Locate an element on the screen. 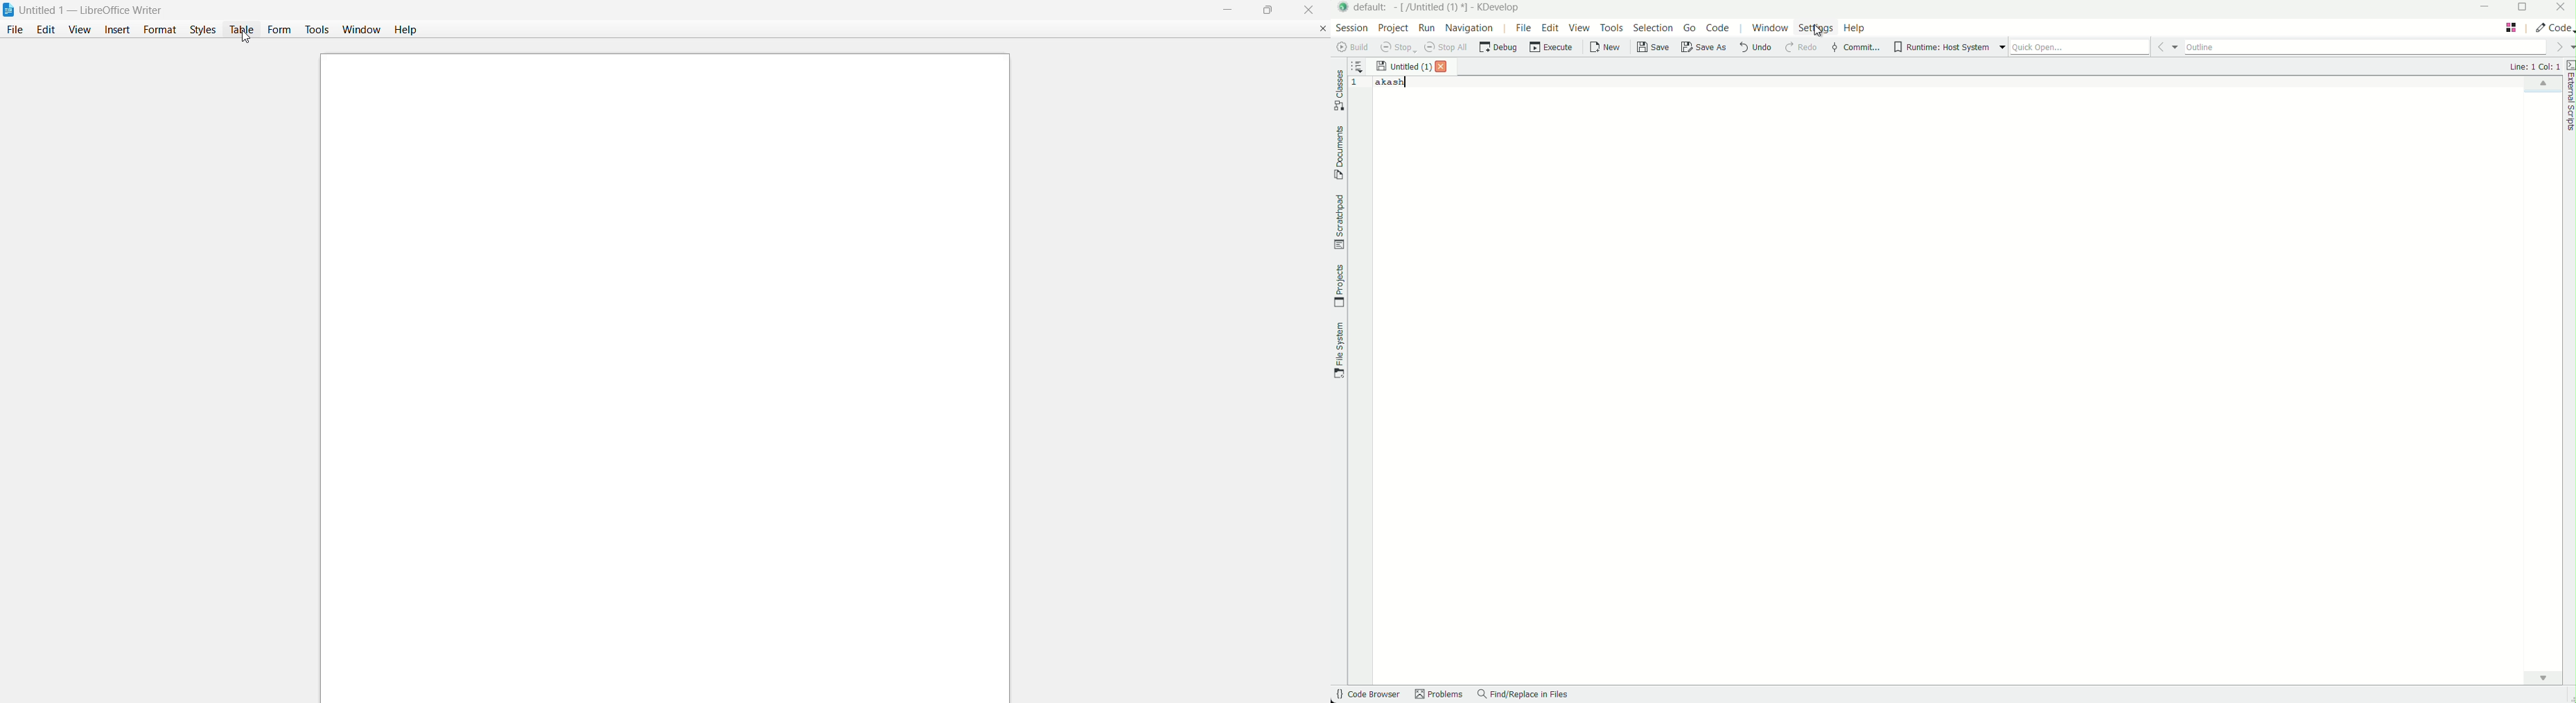  documents is located at coordinates (1338, 153).